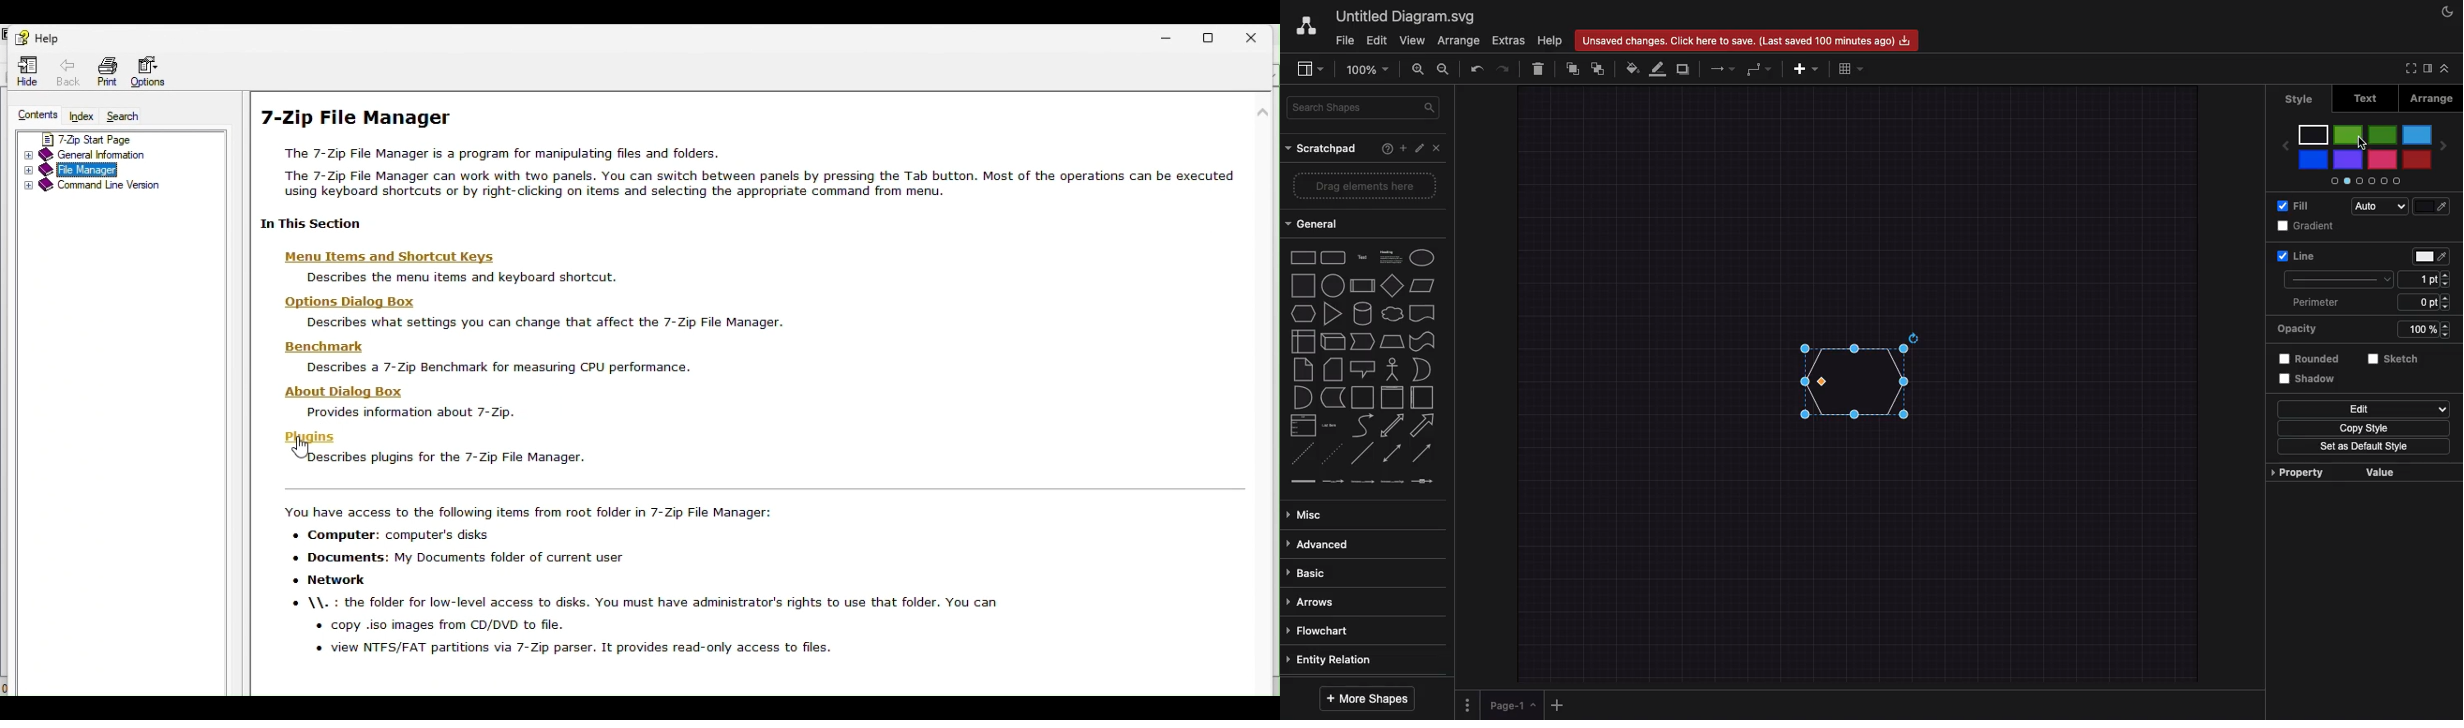 The height and width of the screenshot is (728, 2464). Describe the element at coordinates (411, 413) in the screenshot. I see `Provides mformation about 7-Zip.` at that location.